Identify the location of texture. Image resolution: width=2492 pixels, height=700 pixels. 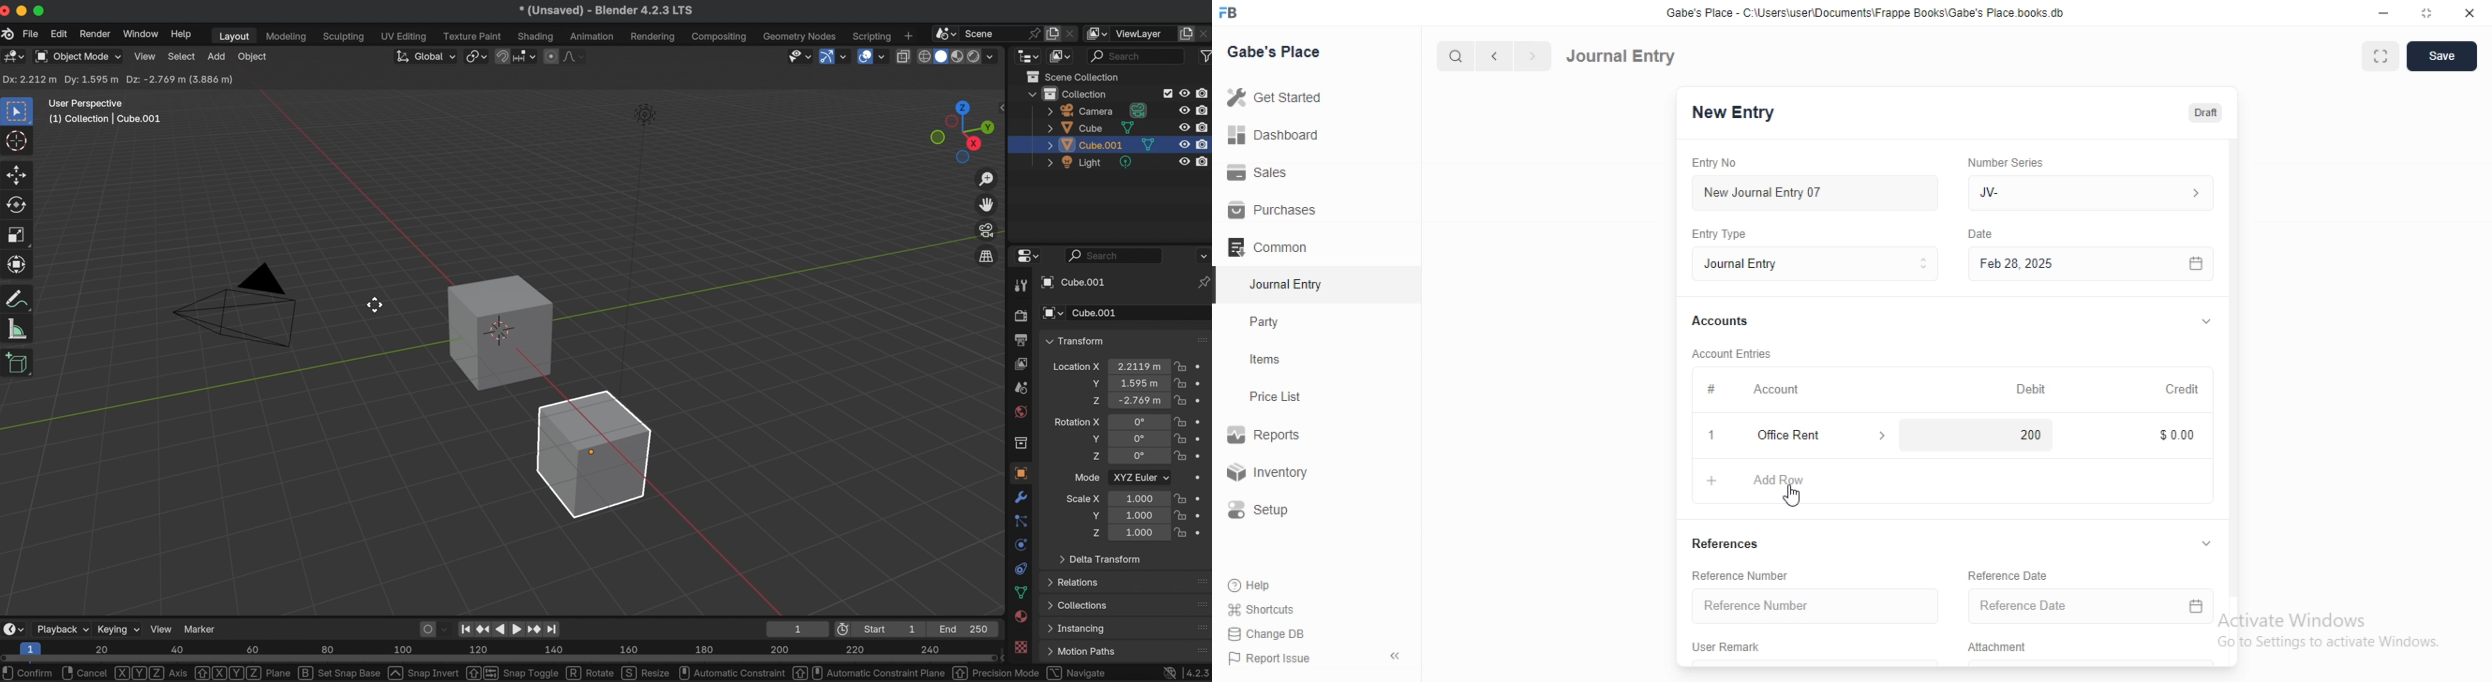
(1022, 648).